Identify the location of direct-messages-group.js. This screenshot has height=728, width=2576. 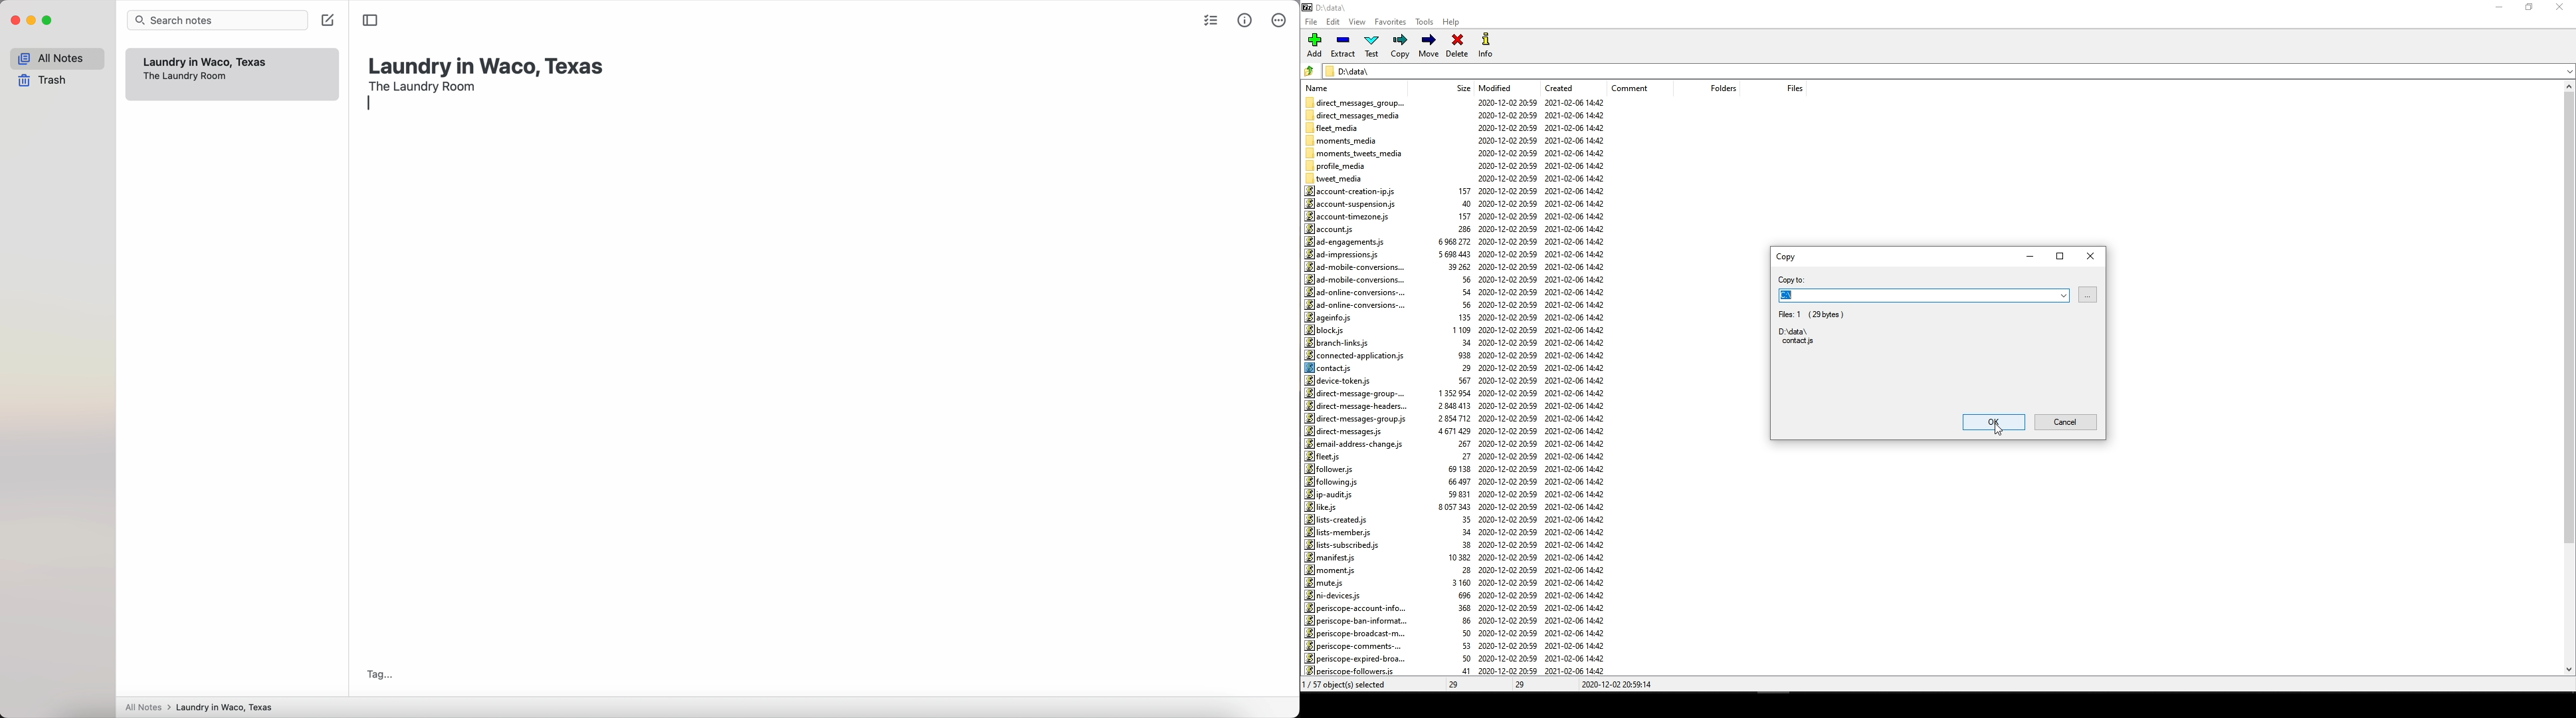
(1356, 419).